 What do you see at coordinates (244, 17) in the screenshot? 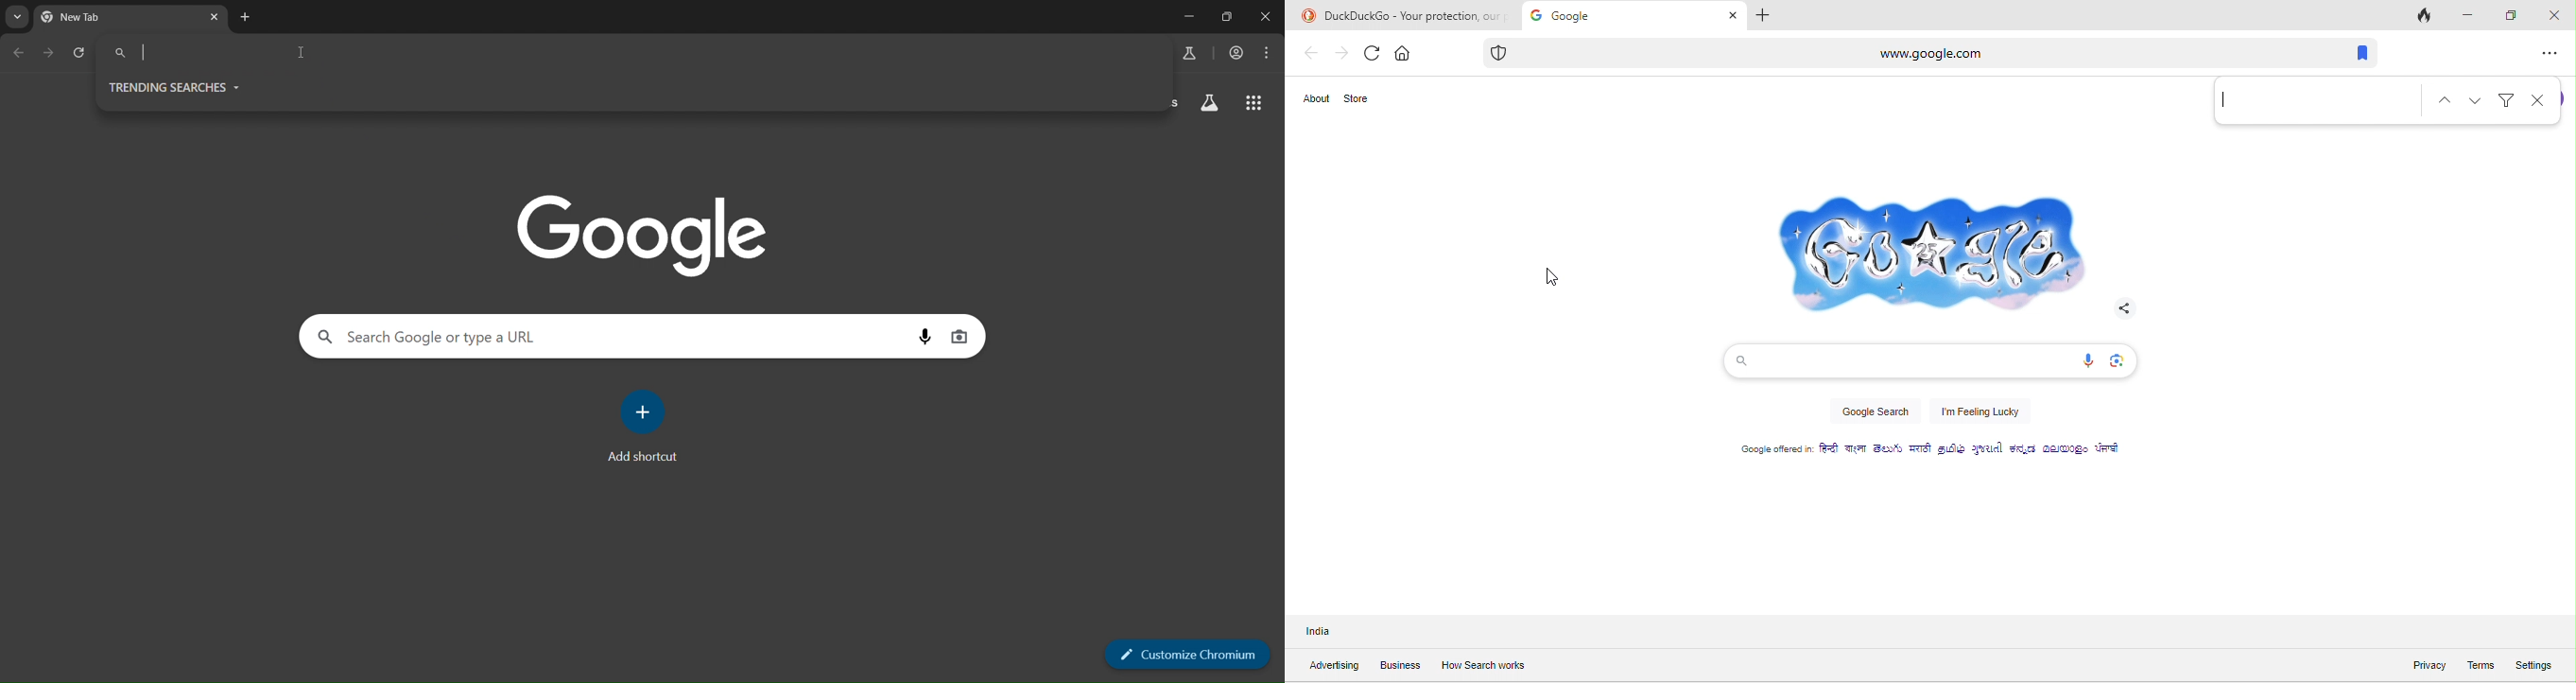
I see `new tab` at bounding box center [244, 17].